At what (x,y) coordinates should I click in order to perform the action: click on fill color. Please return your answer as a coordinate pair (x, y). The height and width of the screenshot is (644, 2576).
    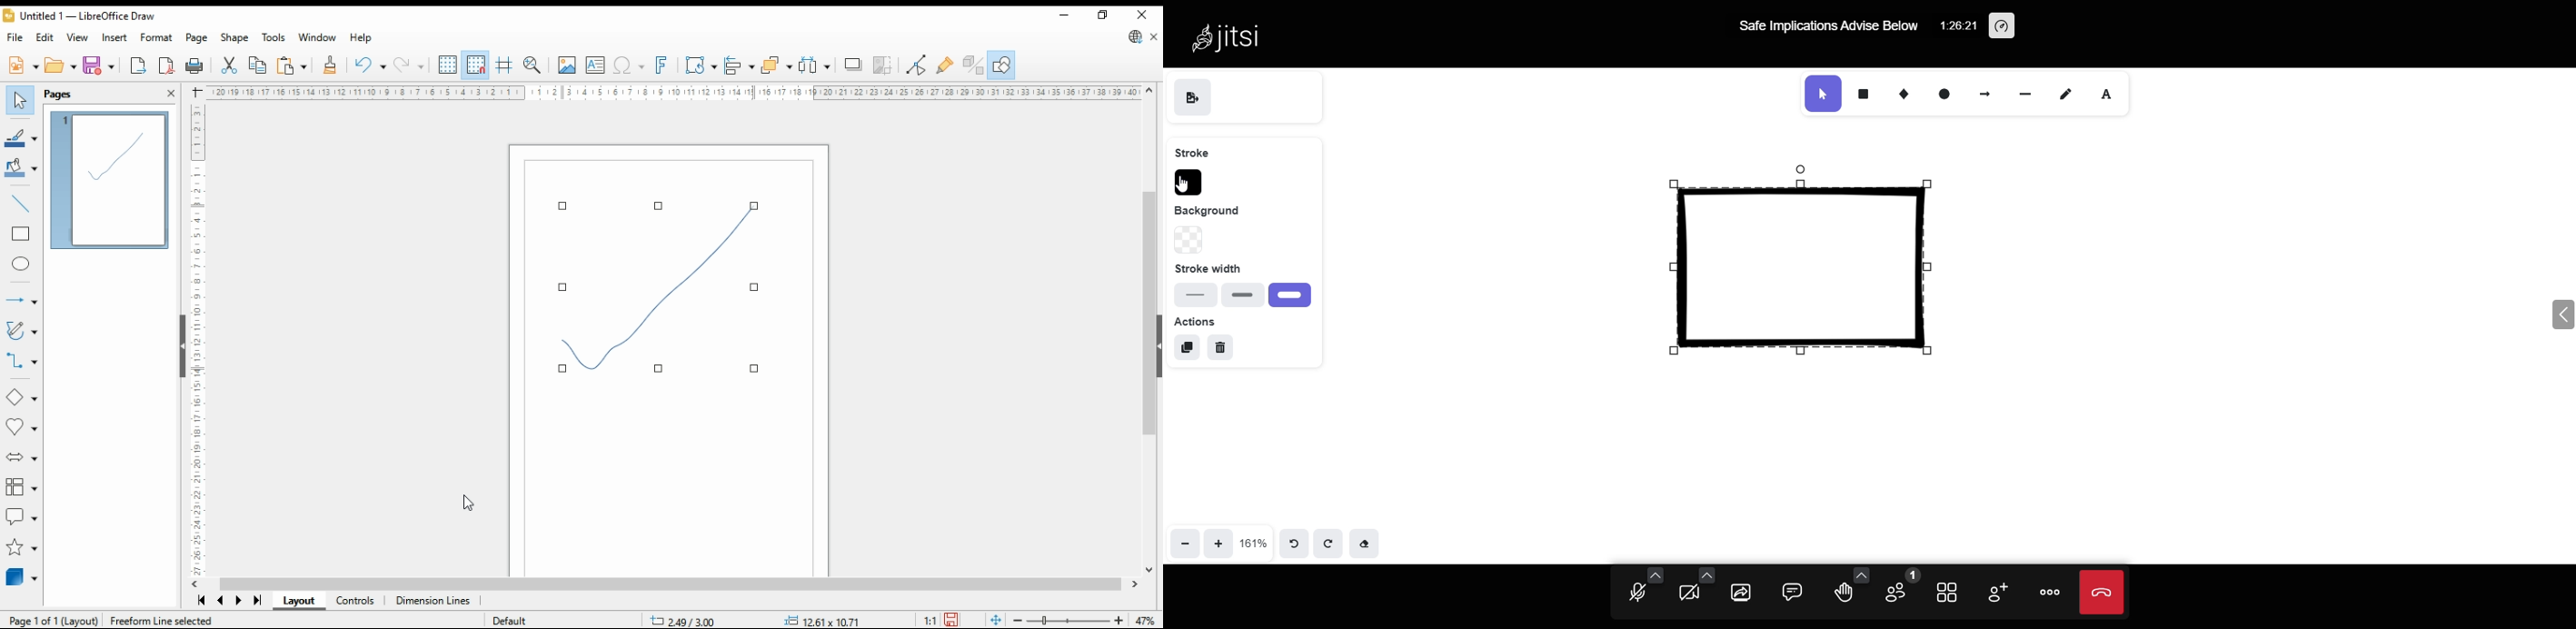
    Looking at the image, I should click on (22, 168).